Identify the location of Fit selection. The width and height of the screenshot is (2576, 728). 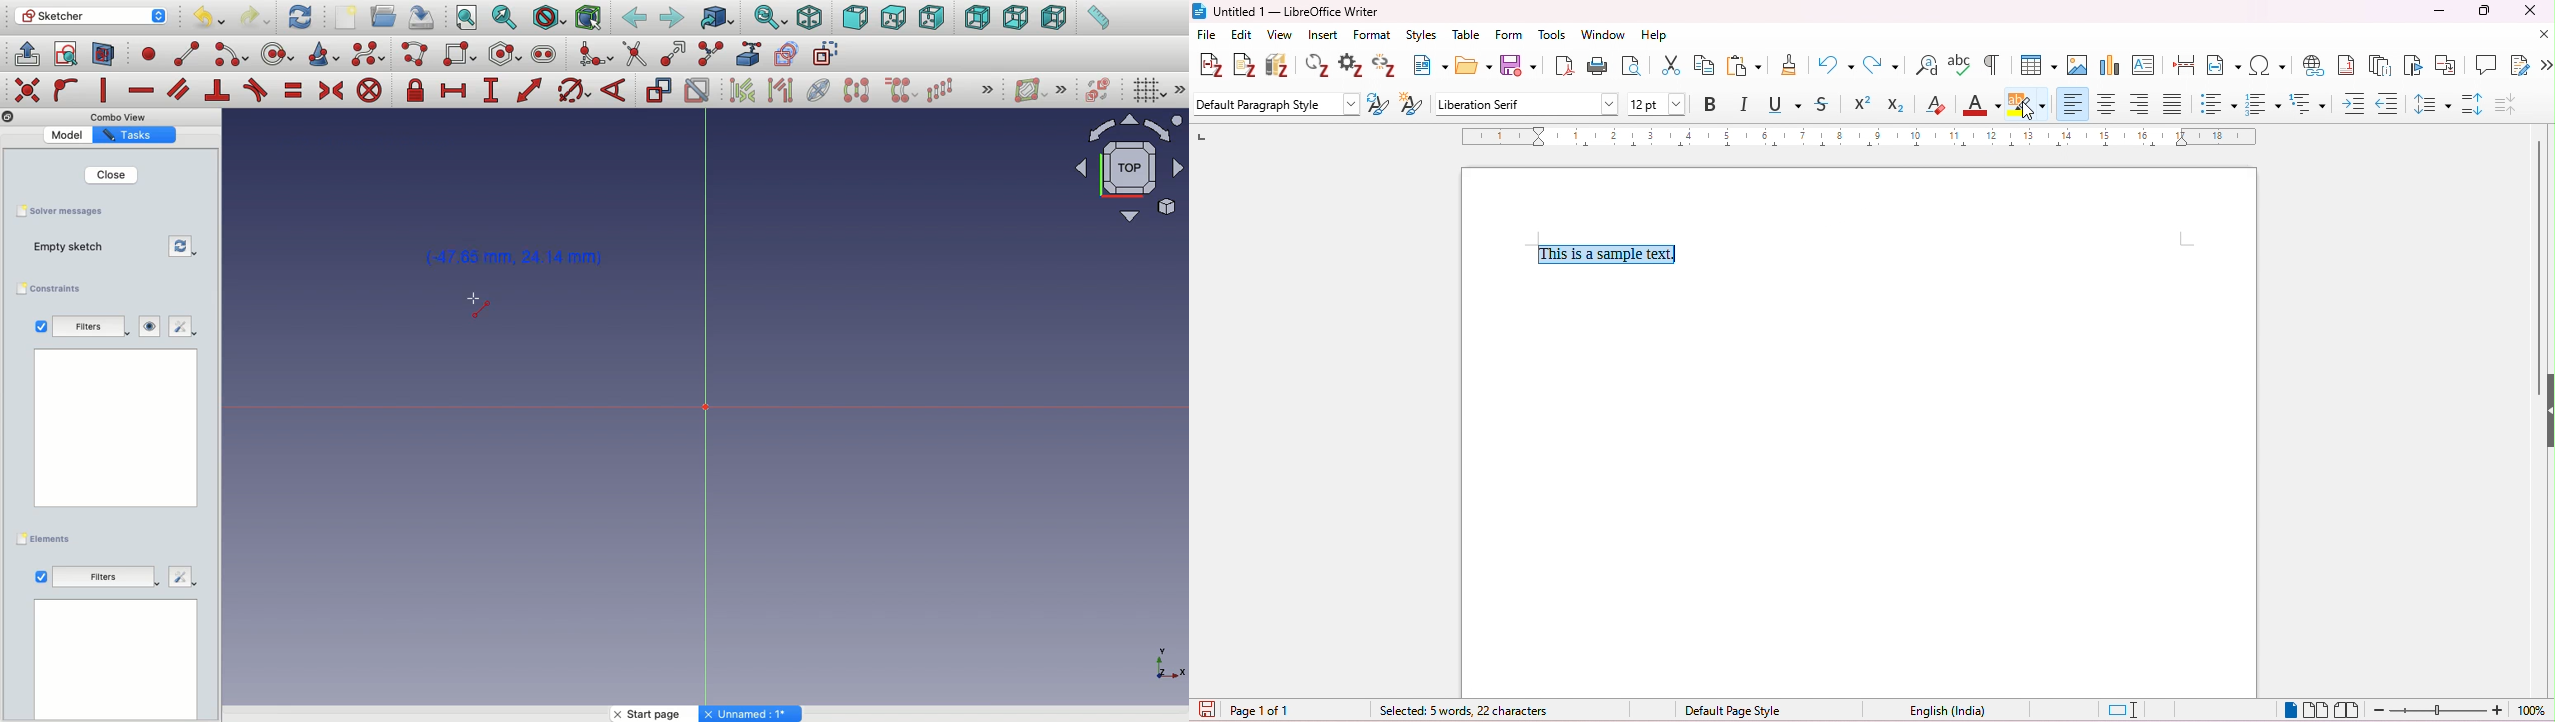
(506, 17).